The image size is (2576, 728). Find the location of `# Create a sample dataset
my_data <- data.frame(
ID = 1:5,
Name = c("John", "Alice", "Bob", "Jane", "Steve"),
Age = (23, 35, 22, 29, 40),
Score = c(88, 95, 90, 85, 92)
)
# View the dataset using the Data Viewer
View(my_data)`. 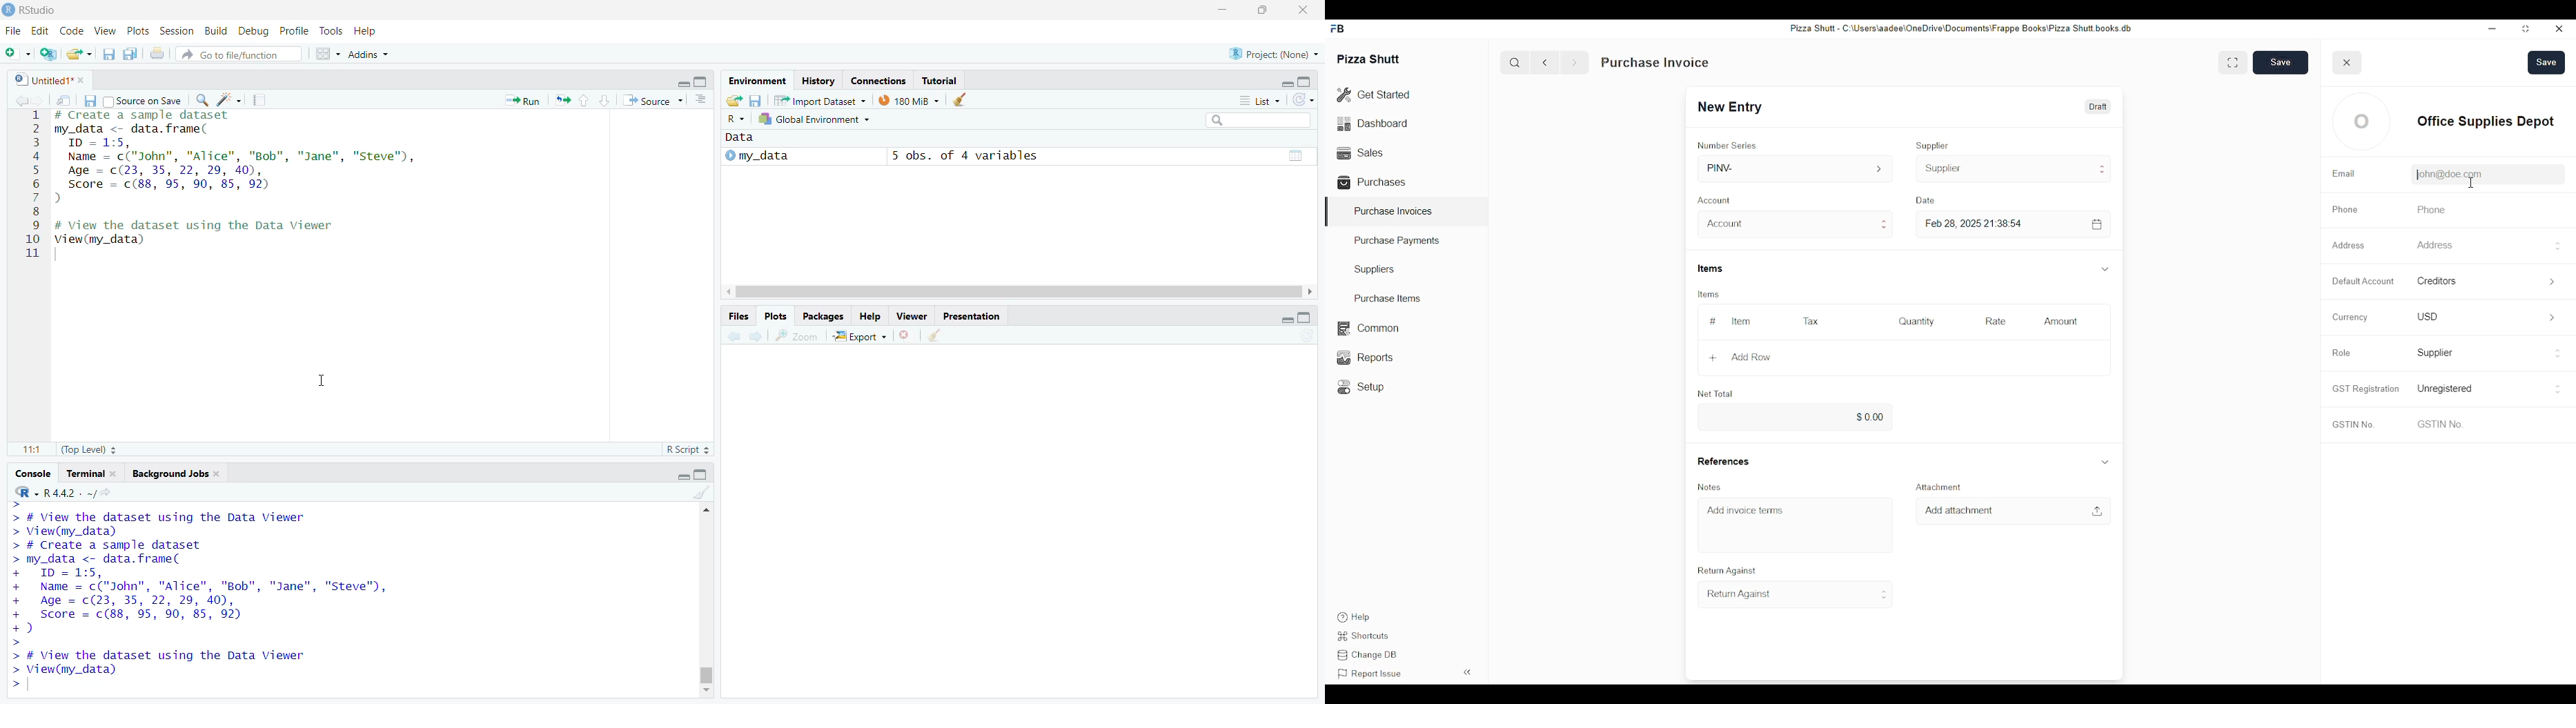

# Create a sample dataset
my_data <- data.frame(
ID = 1:5,
Name = c("John", "Alice", "Bob", "Jane", "Steve"),
Age = (23, 35, 22, 29, 40),
Score = c(88, 95, 90, 85, 92)
)
# View the dataset using the Data Viewer
View(my_data) is located at coordinates (245, 186).